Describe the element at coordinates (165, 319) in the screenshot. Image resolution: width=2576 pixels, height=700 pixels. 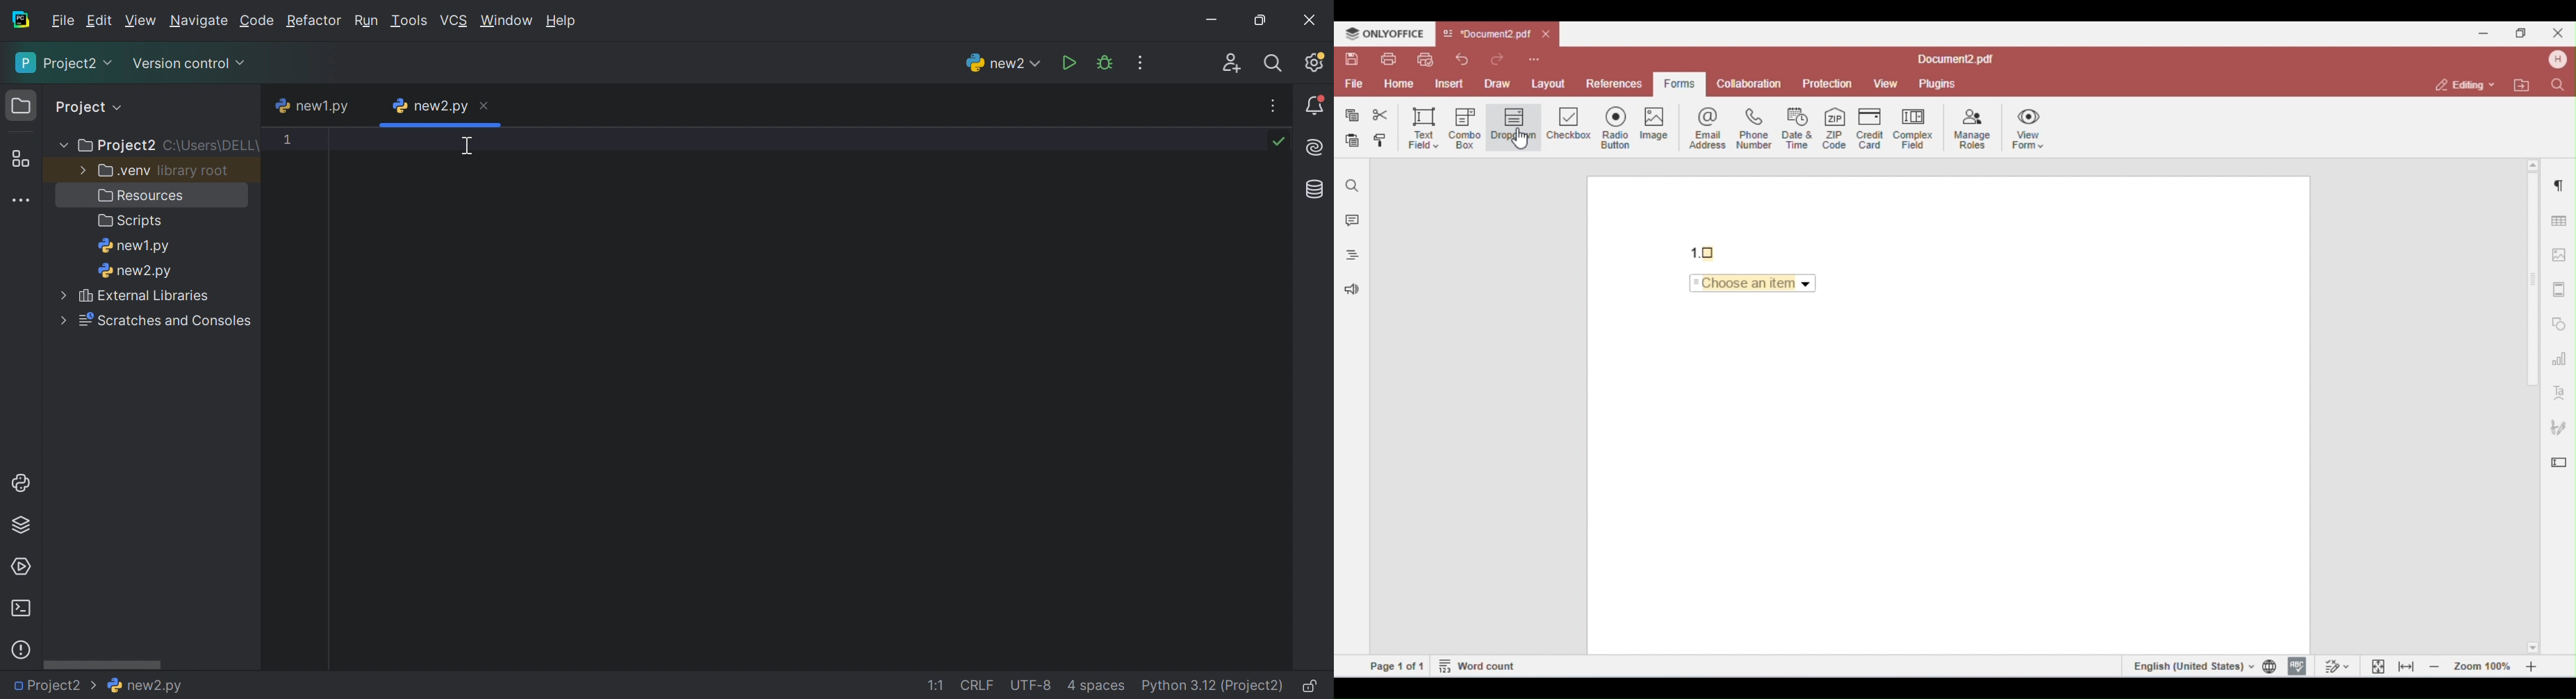
I see `Scratches and consoles` at that location.